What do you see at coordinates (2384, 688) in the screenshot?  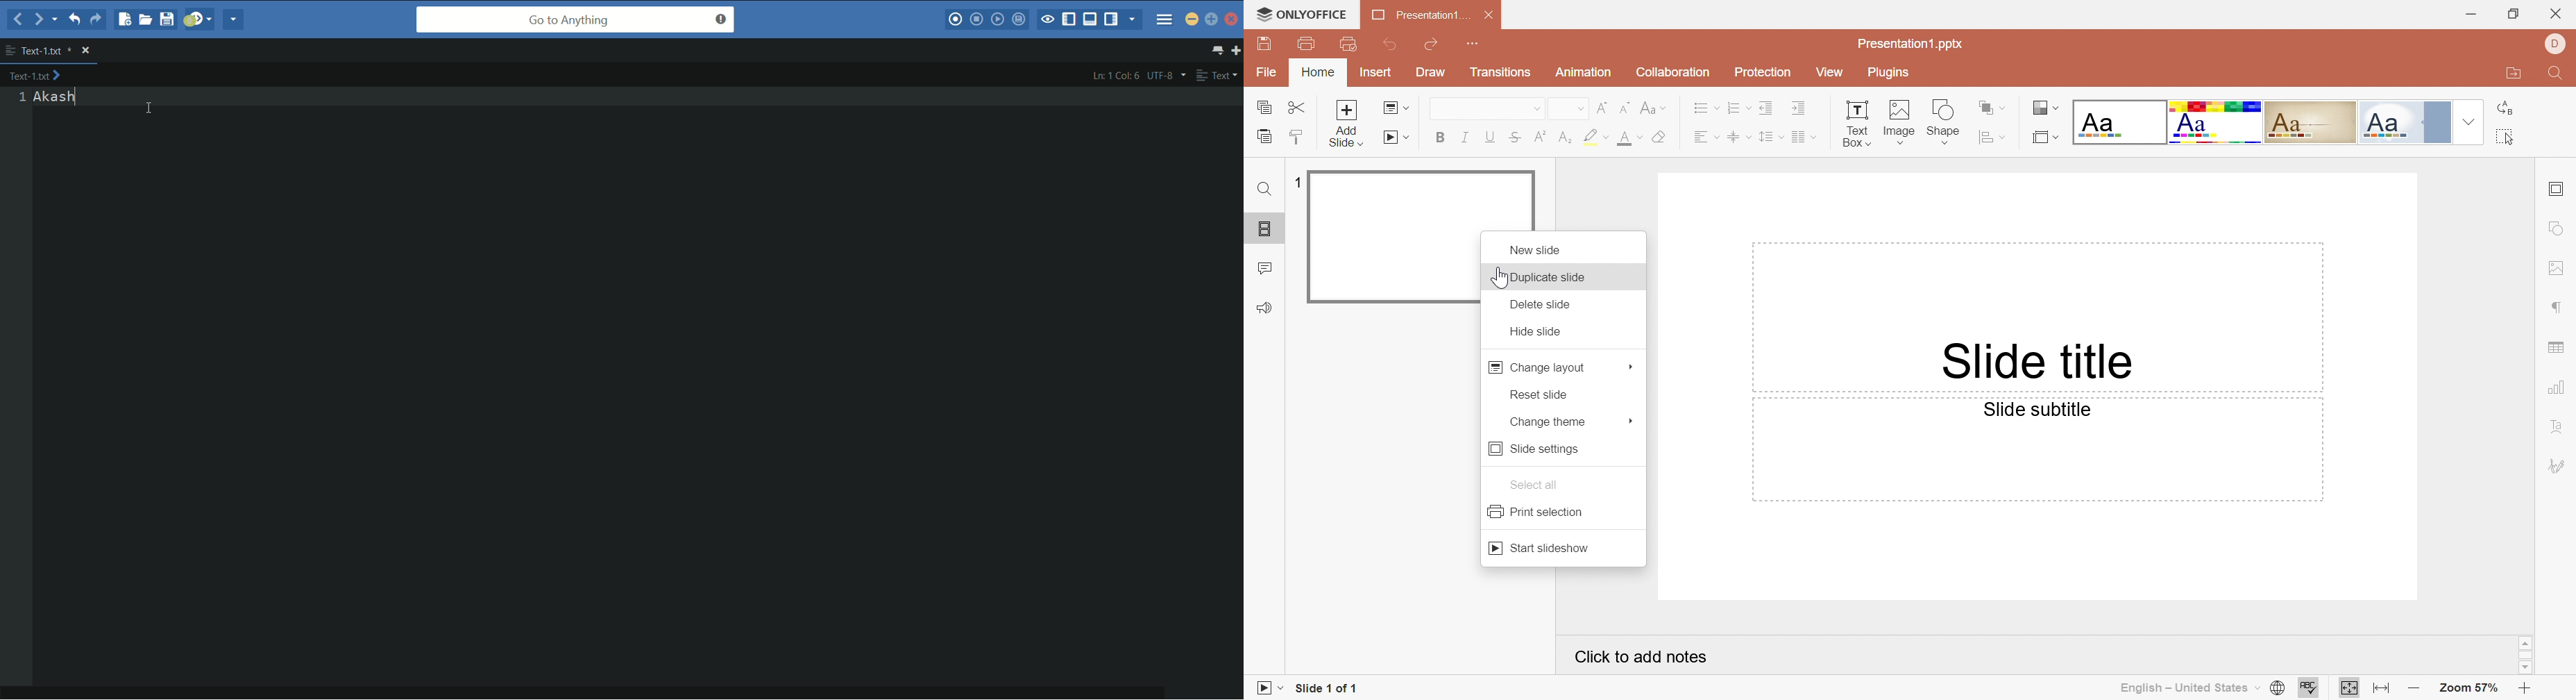 I see `Fit to width` at bounding box center [2384, 688].